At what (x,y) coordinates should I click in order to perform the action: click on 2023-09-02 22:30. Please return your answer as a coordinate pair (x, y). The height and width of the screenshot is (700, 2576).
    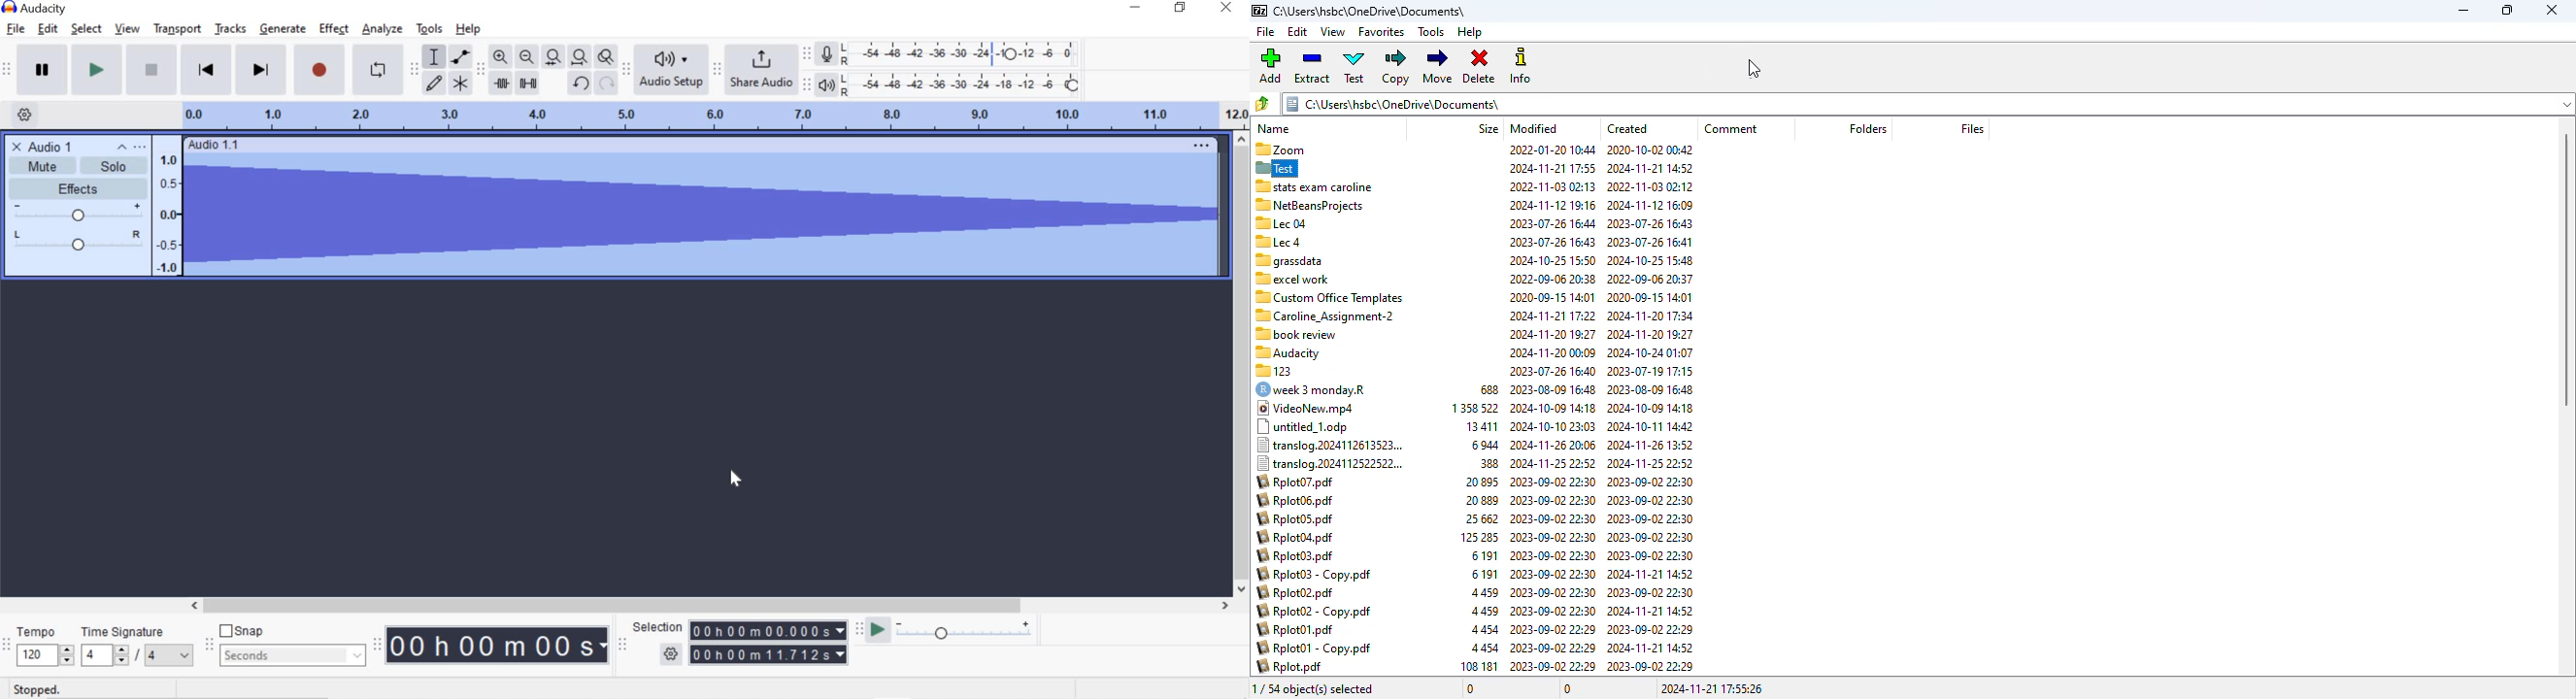
    Looking at the image, I should click on (1652, 500).